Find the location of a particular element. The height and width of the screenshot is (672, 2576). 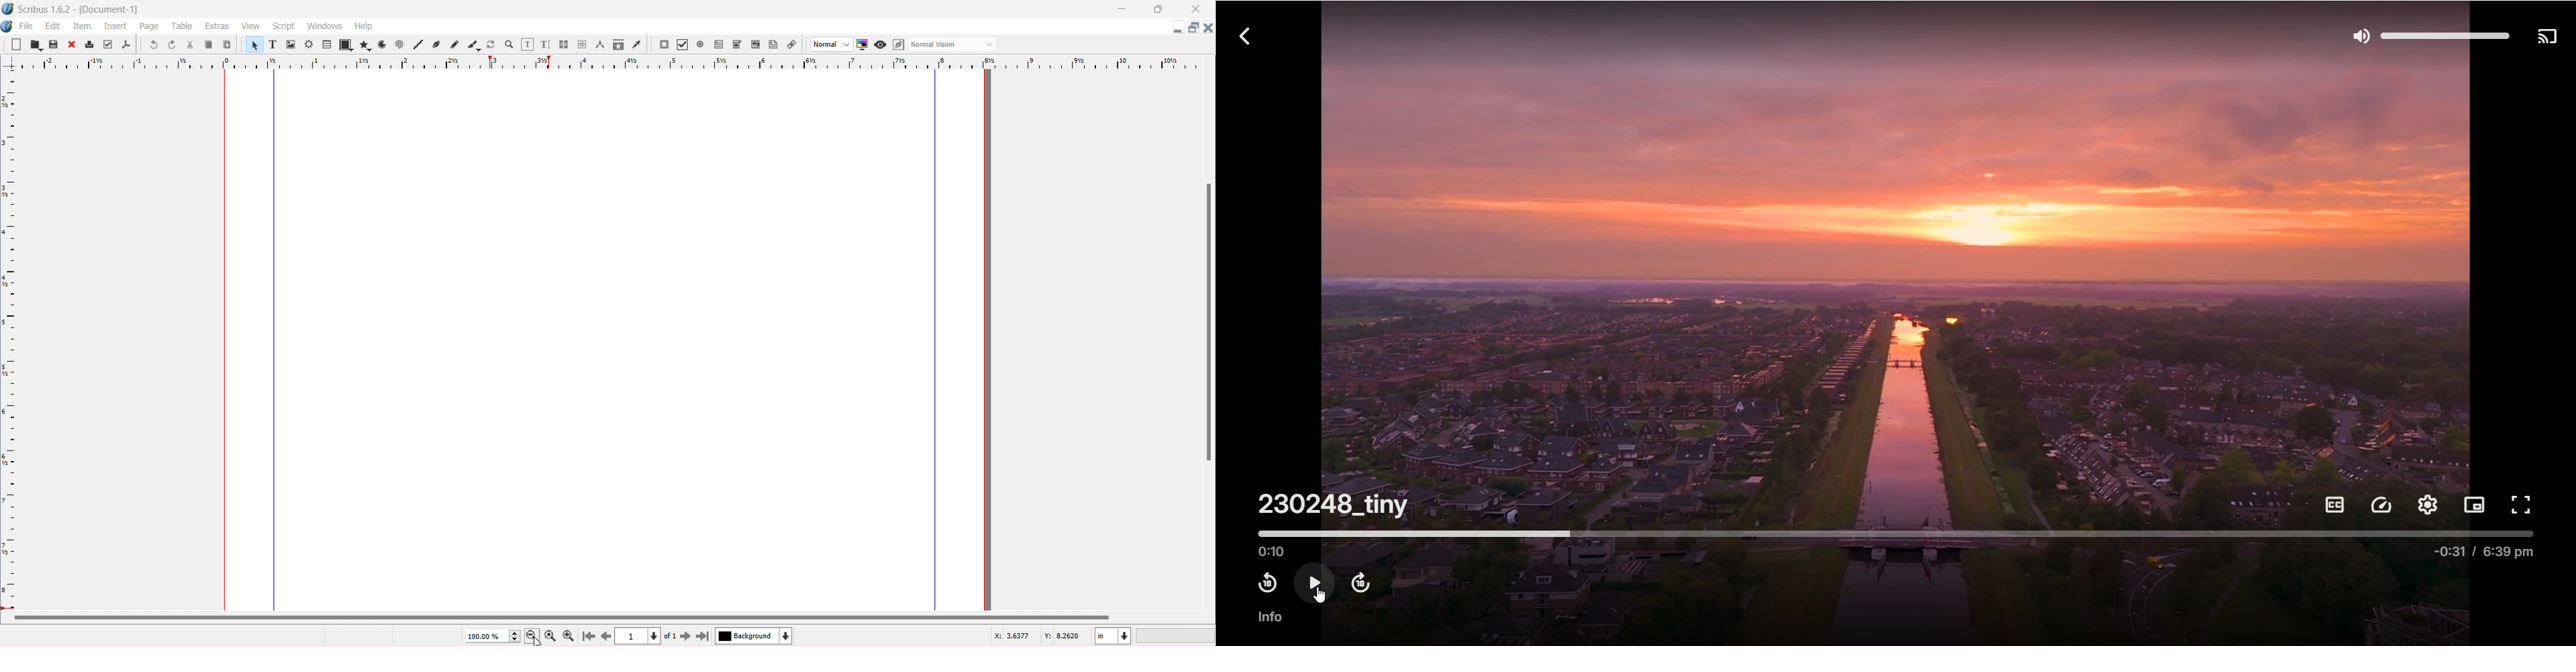

Insert is located at coordinates (114, 26).